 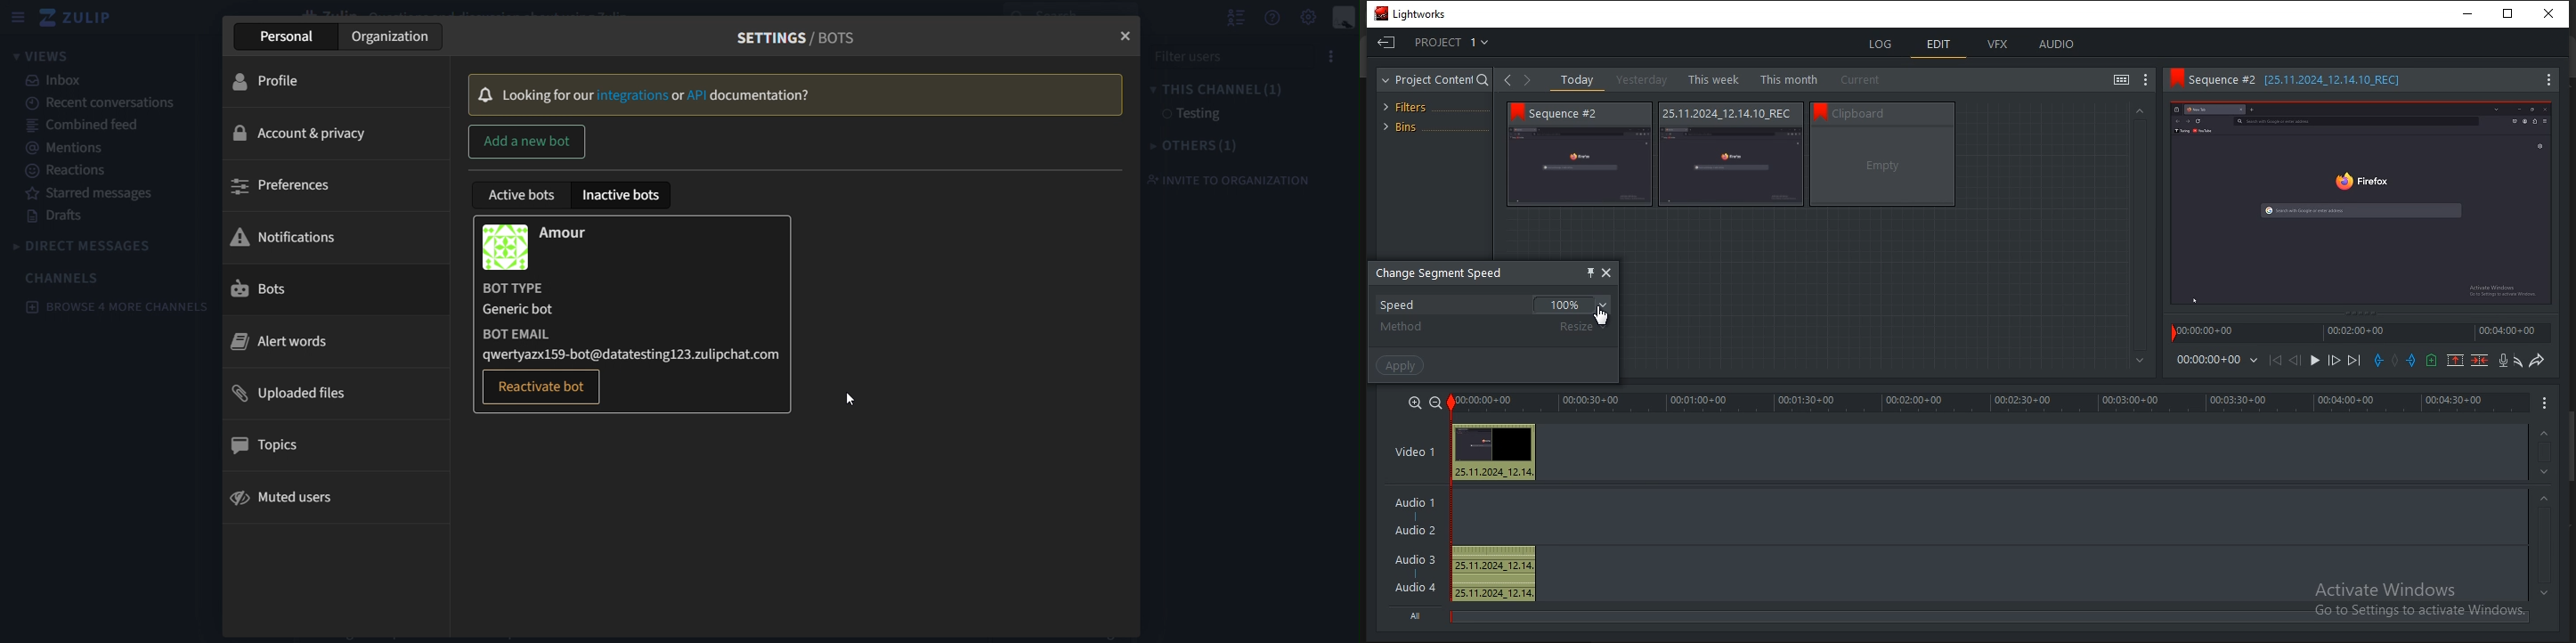 What do you see at coordinates (1581, 166) in the screenshot?
I see `video thumbnail` at bounding box center [1581, 166].